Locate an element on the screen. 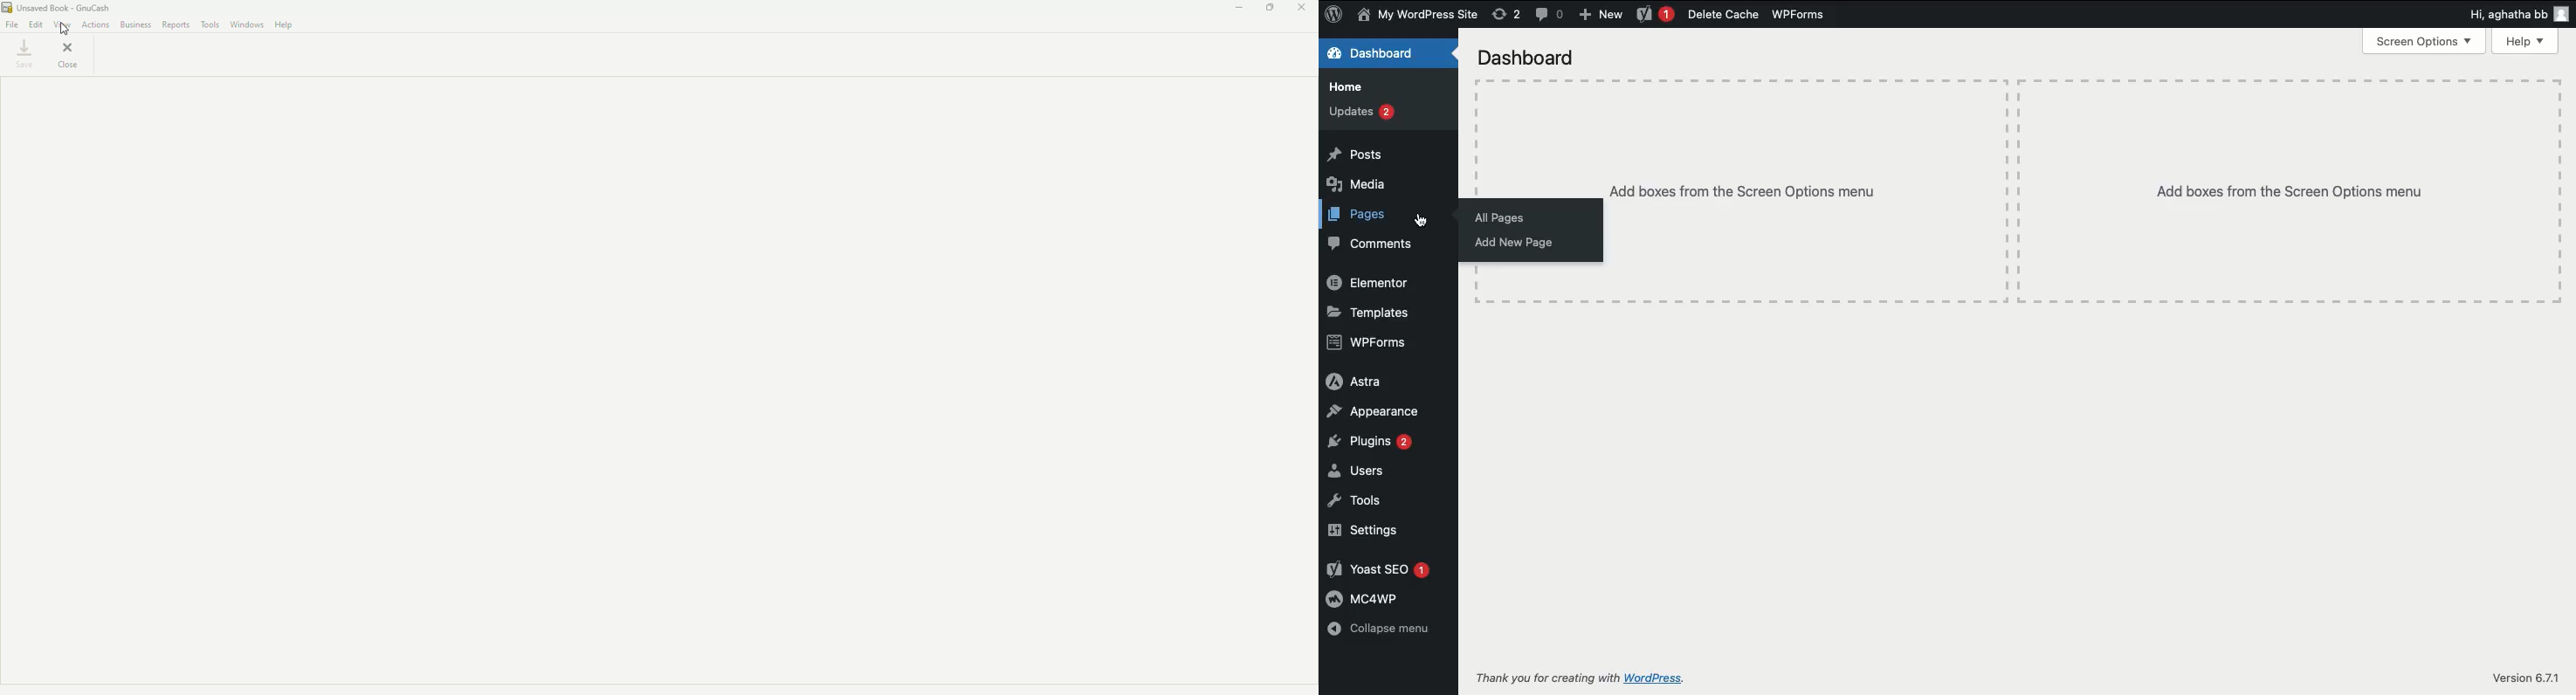 This screenshot has width=2576, height=700. Users is located at coordinates (1357, 469).